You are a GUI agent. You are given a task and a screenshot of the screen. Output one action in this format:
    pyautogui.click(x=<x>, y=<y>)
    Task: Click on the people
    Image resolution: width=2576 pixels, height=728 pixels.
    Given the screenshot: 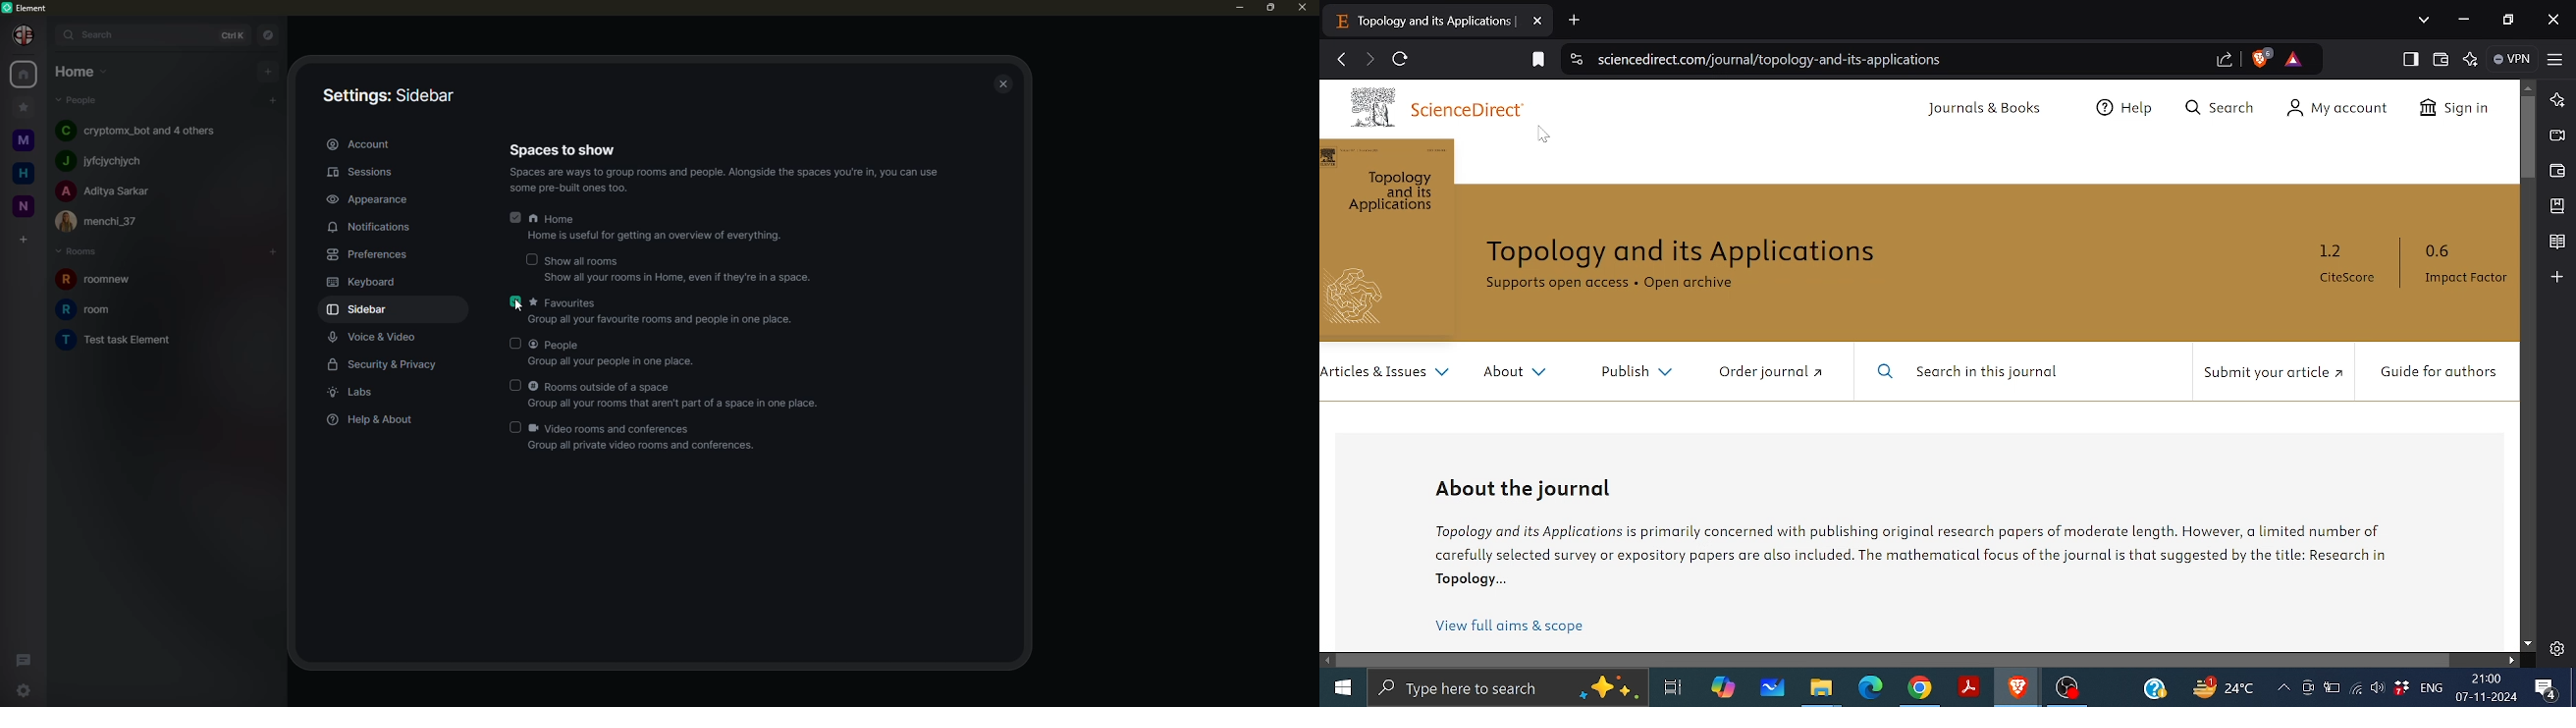 What is the action you would take?
    pyautogui.click(x=108, y=191)
    